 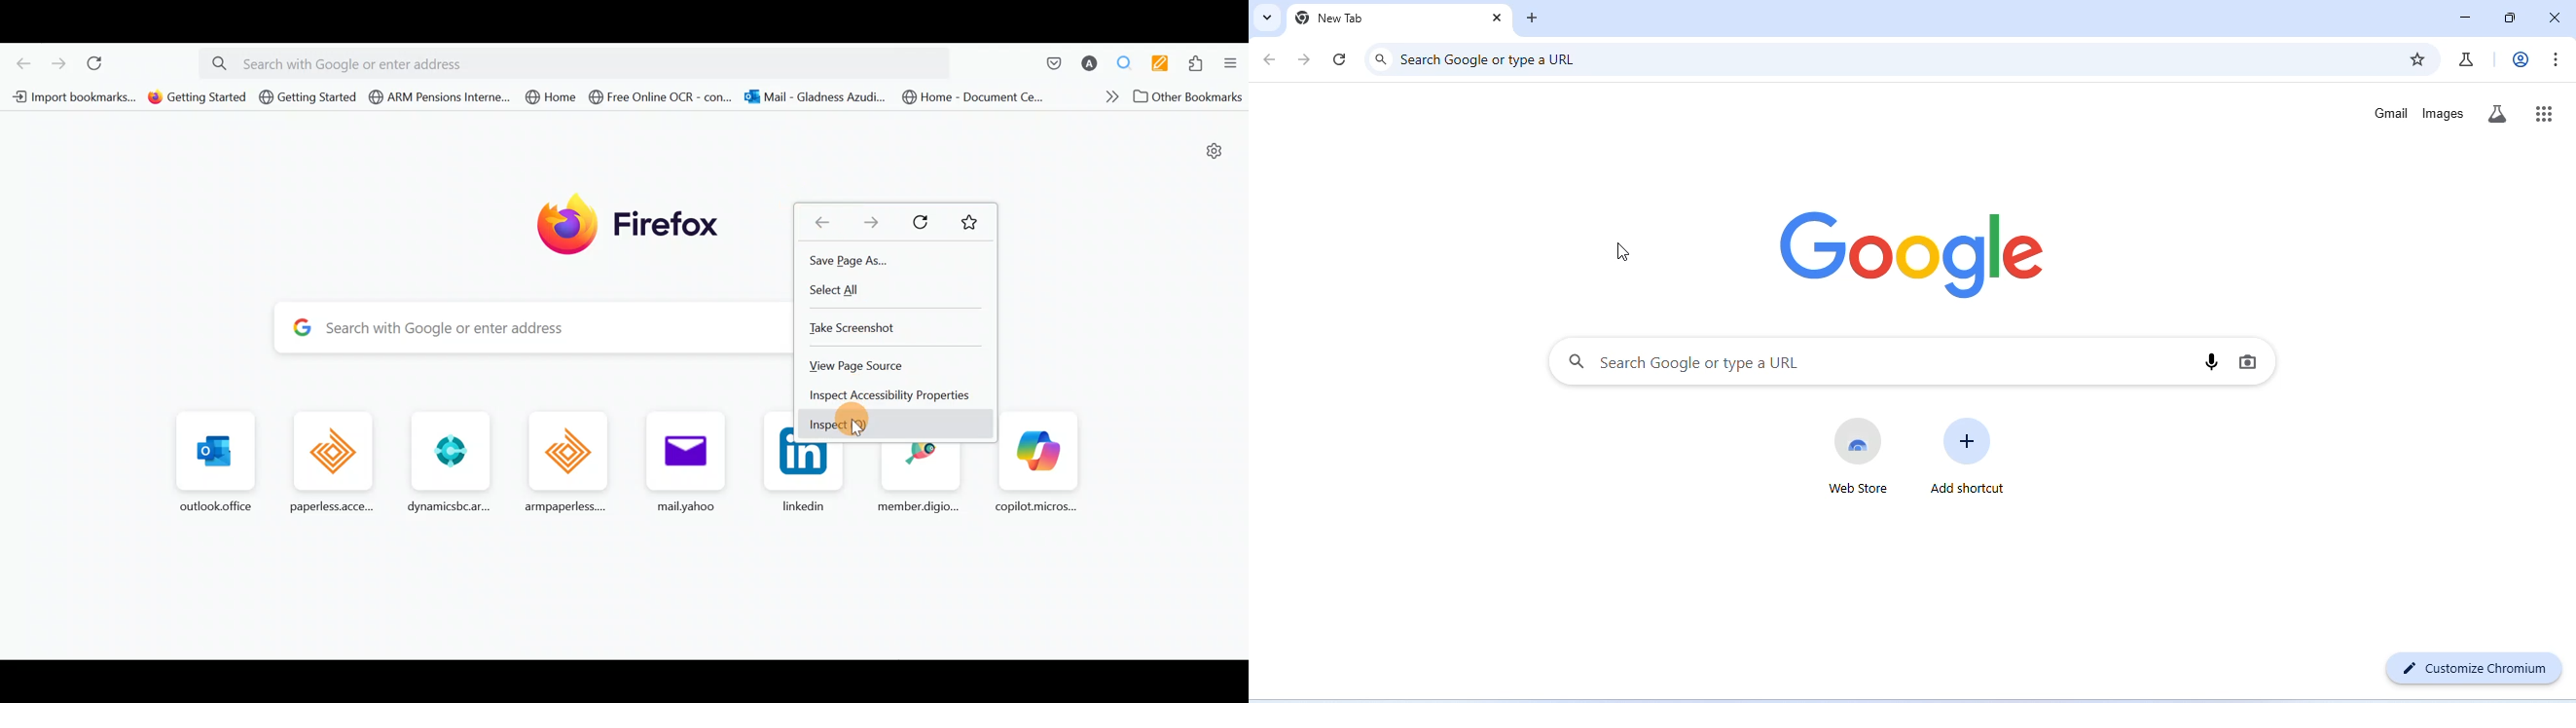 I want to click on Bookmark 3, so click(x=308, y=97).